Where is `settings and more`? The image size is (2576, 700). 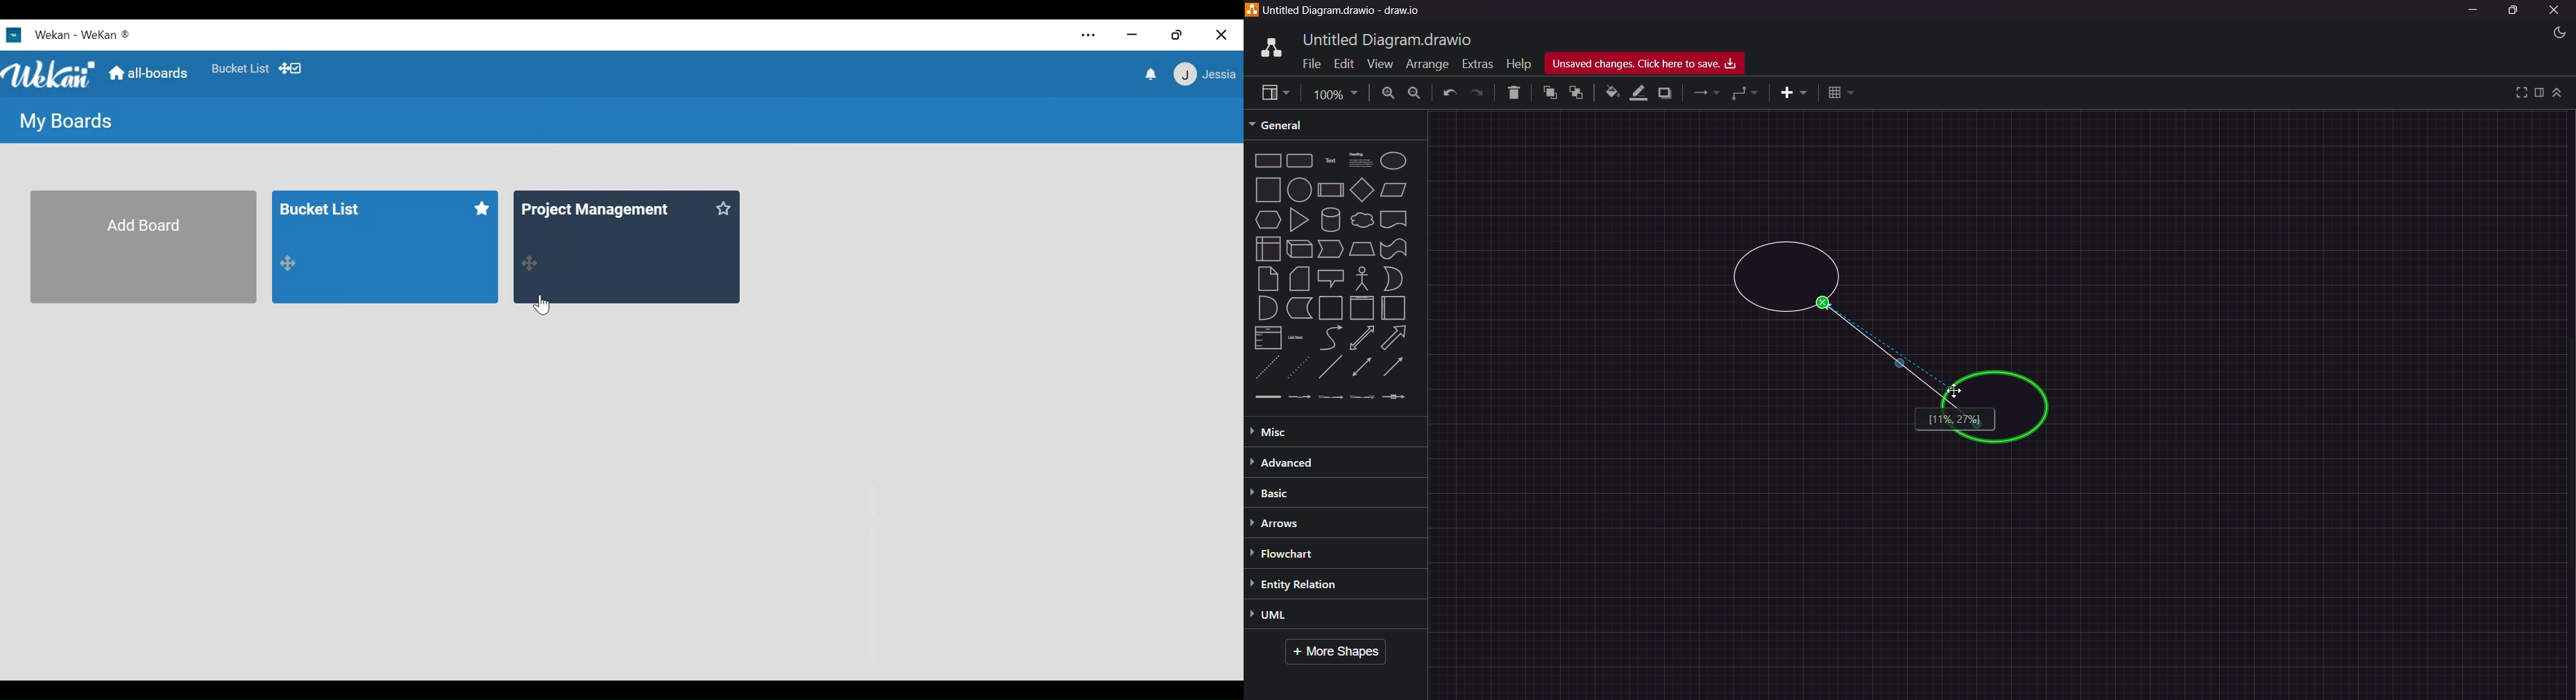 settings and more is located at coordinates (1090, 36).